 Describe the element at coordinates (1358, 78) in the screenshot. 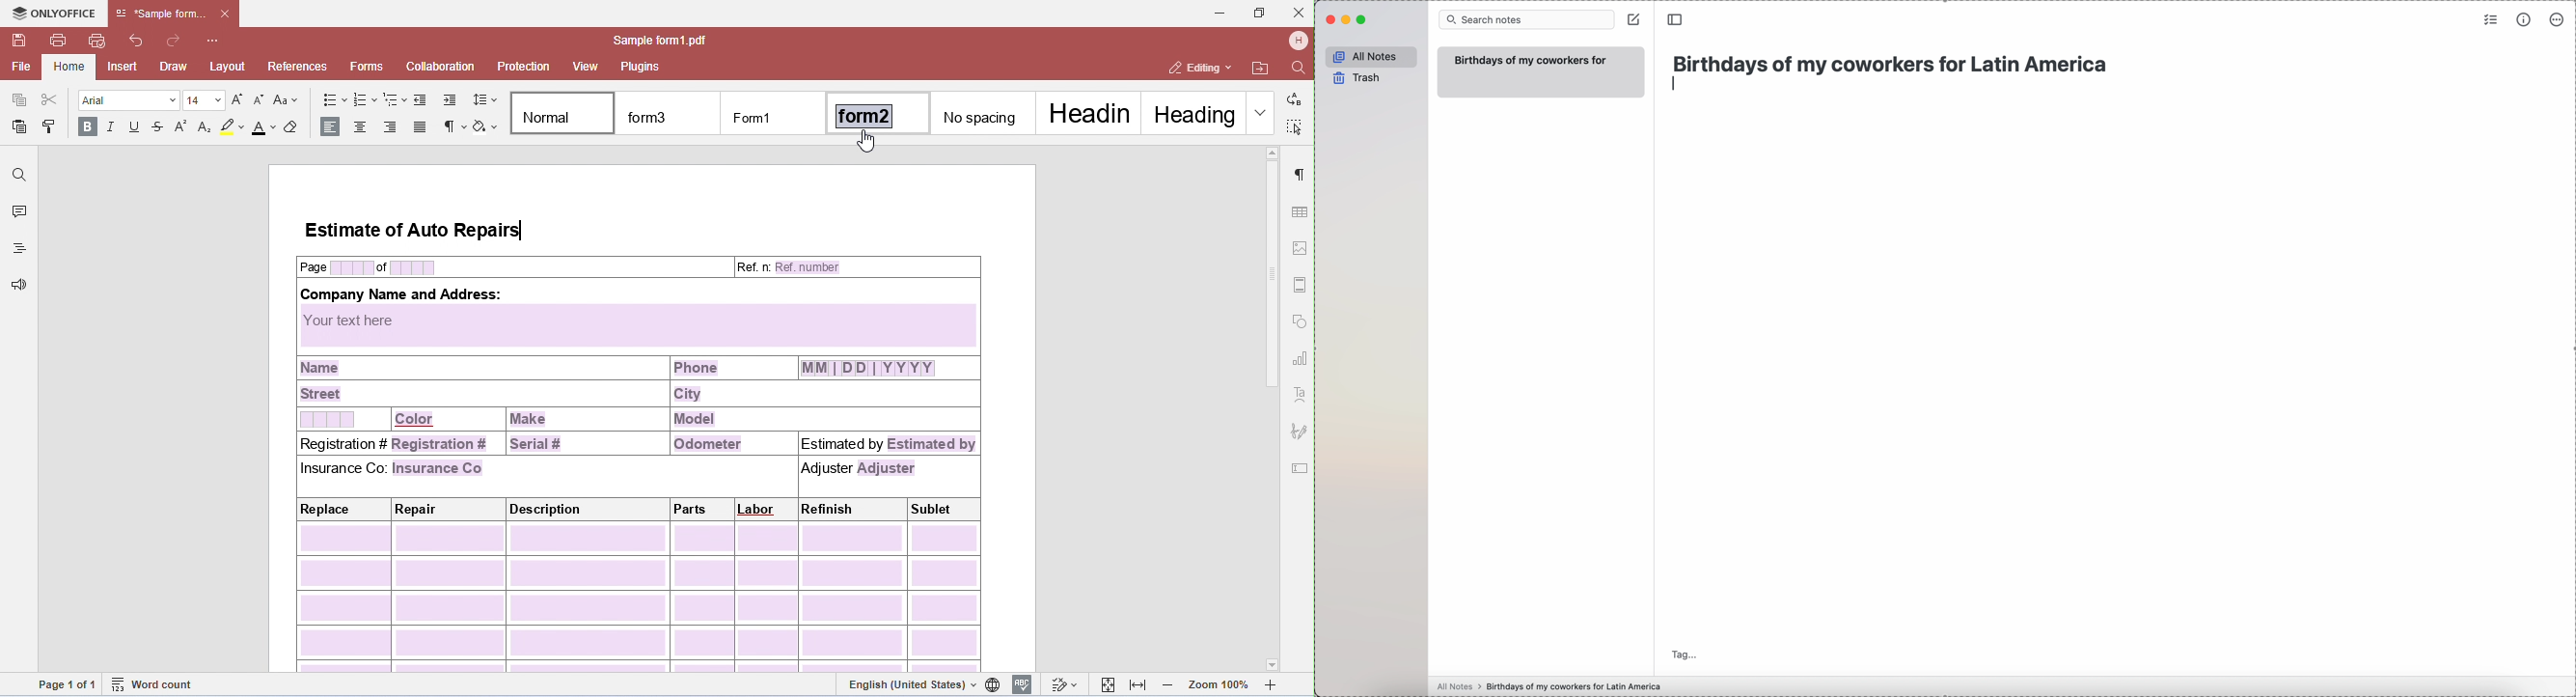

I see `trash` at that location.